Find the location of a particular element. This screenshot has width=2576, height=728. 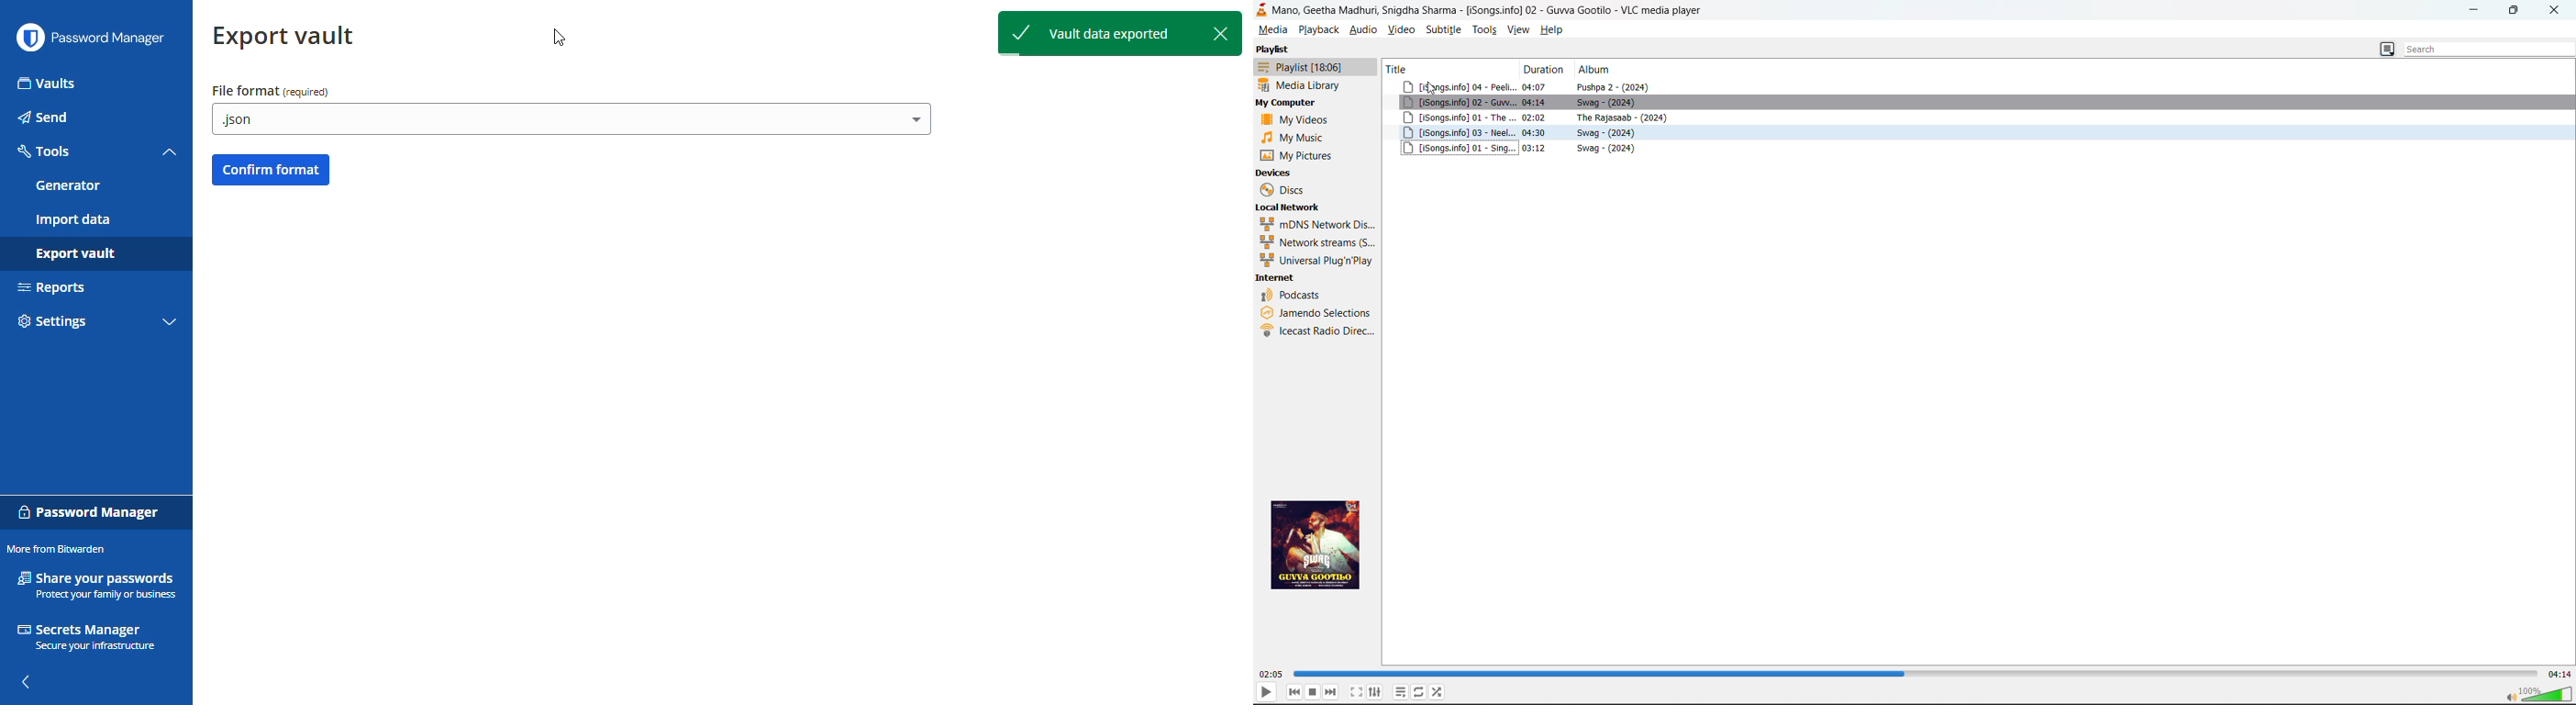

toggle loop is located at coordinates (1419, 691).